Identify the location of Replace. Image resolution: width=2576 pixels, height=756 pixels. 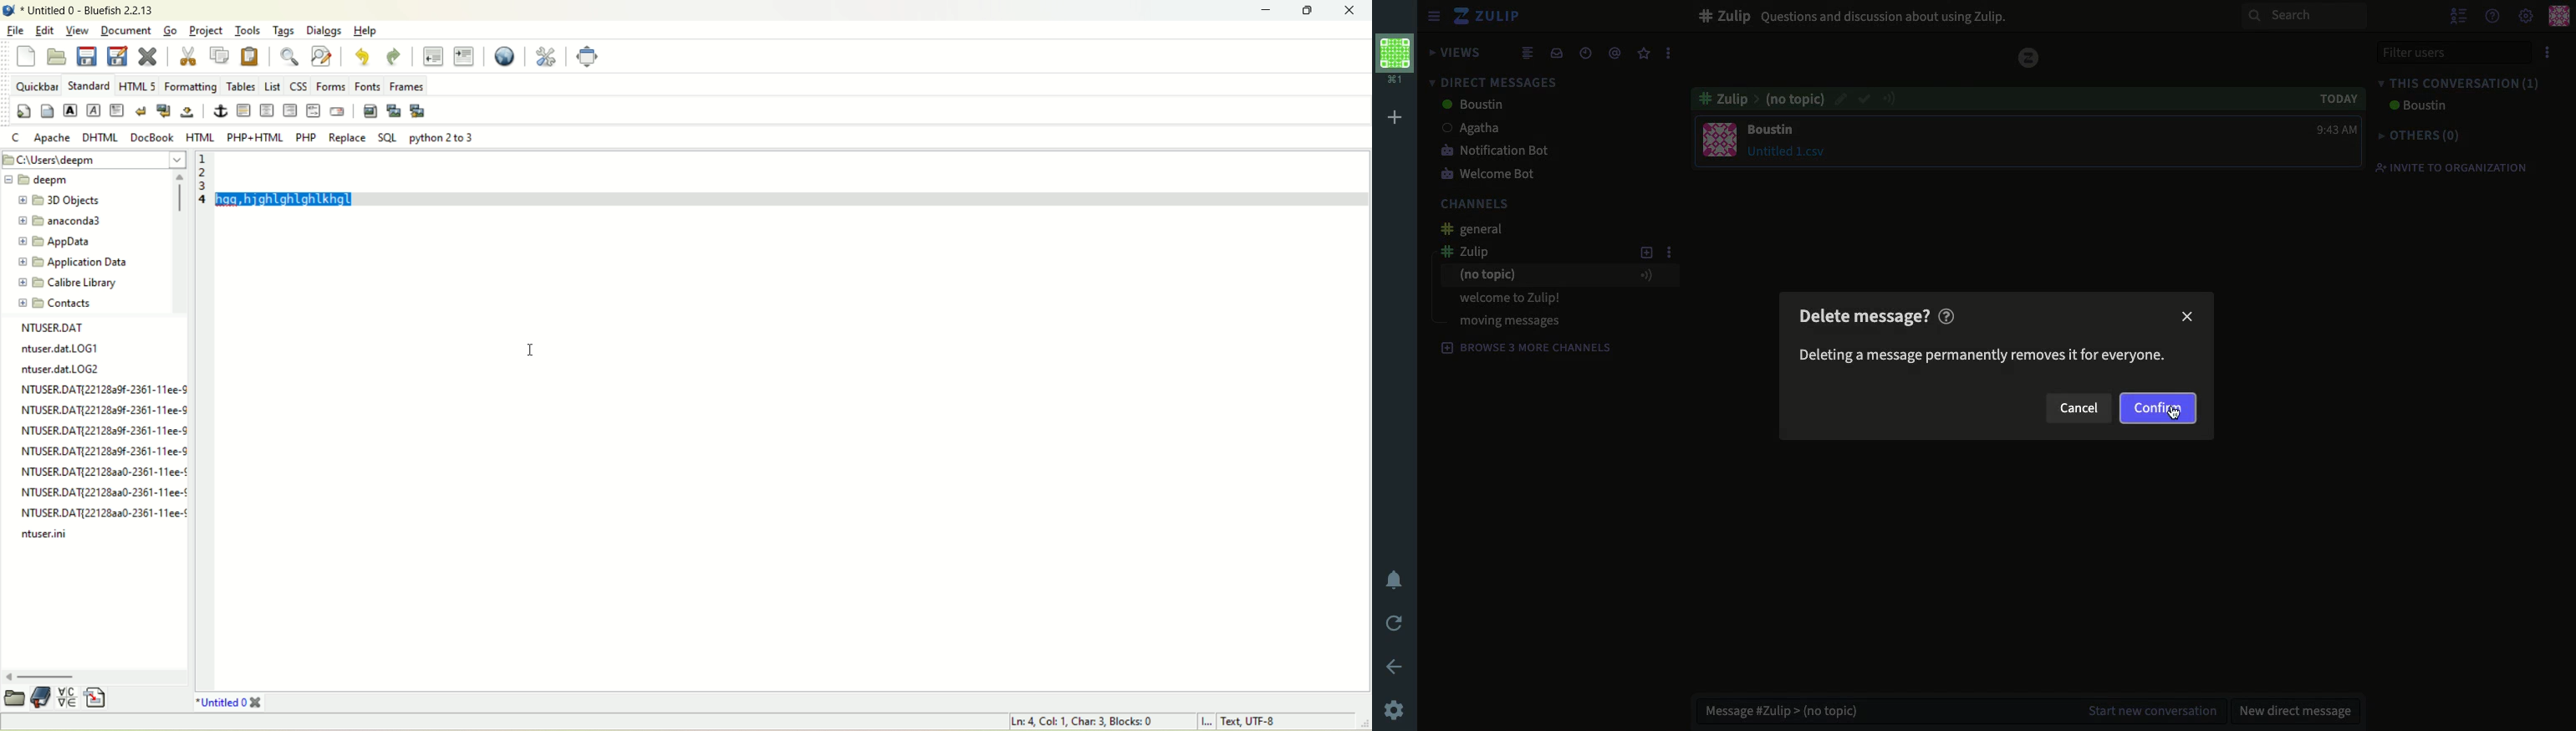
(346, 137).